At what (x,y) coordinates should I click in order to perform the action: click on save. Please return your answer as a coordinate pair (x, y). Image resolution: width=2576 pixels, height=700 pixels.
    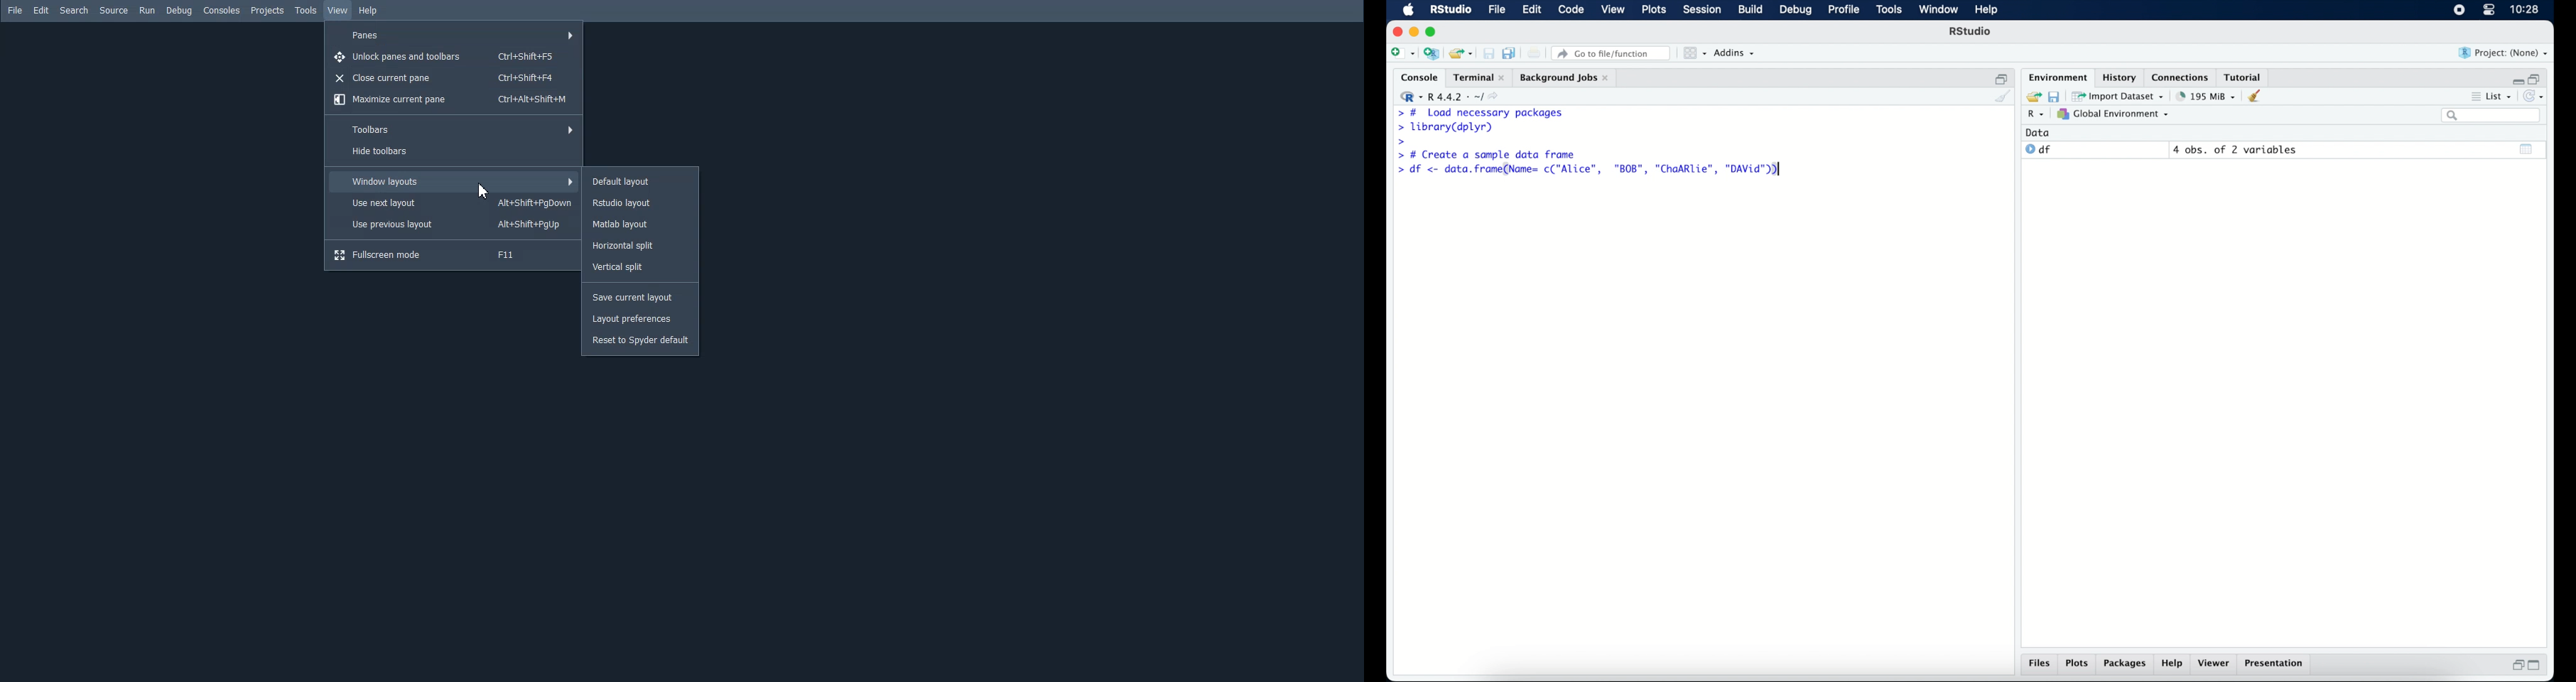
    Looking at the image, I should click on (1488, 53).